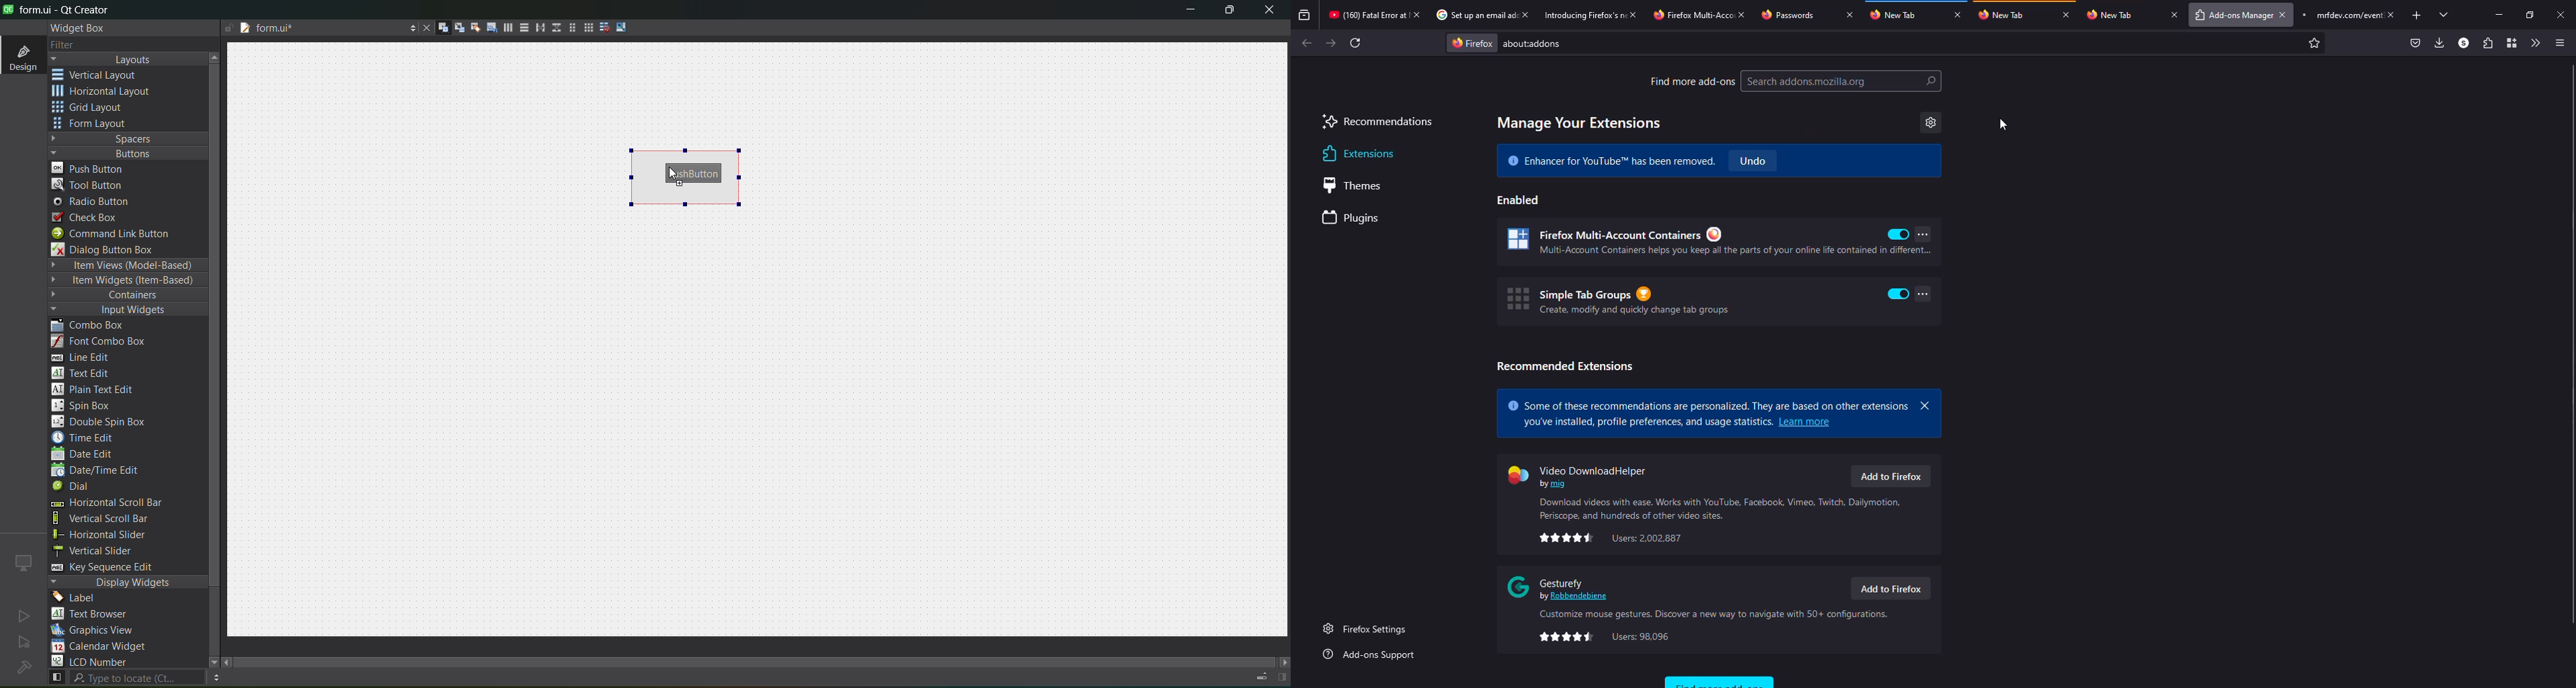 The height and width of the screenshot is (700, 2576). What do you see at coordinates (90, 184) in the screenshot?
I see `tool` at bounding box center [90, 184].